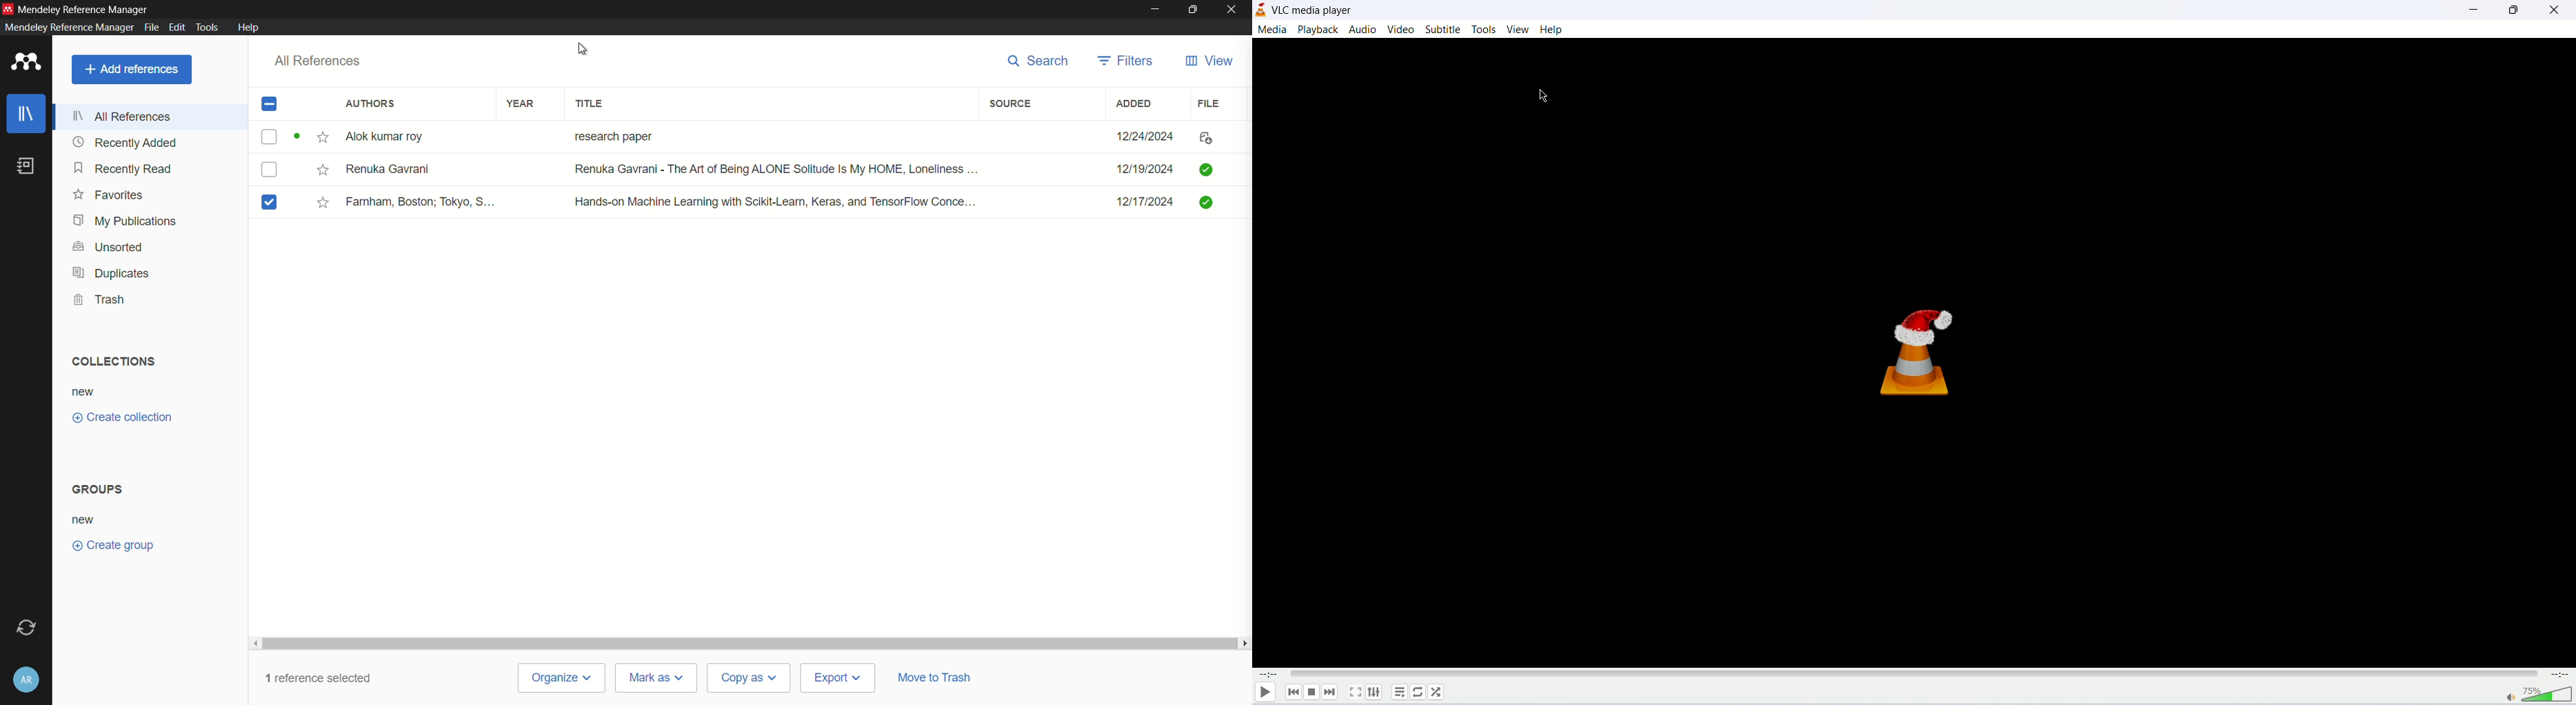 This screenshot has width=2576, height=728. Describe the element at coordinates (107, 247) in the screenshot. I see `unsorted` at that location.